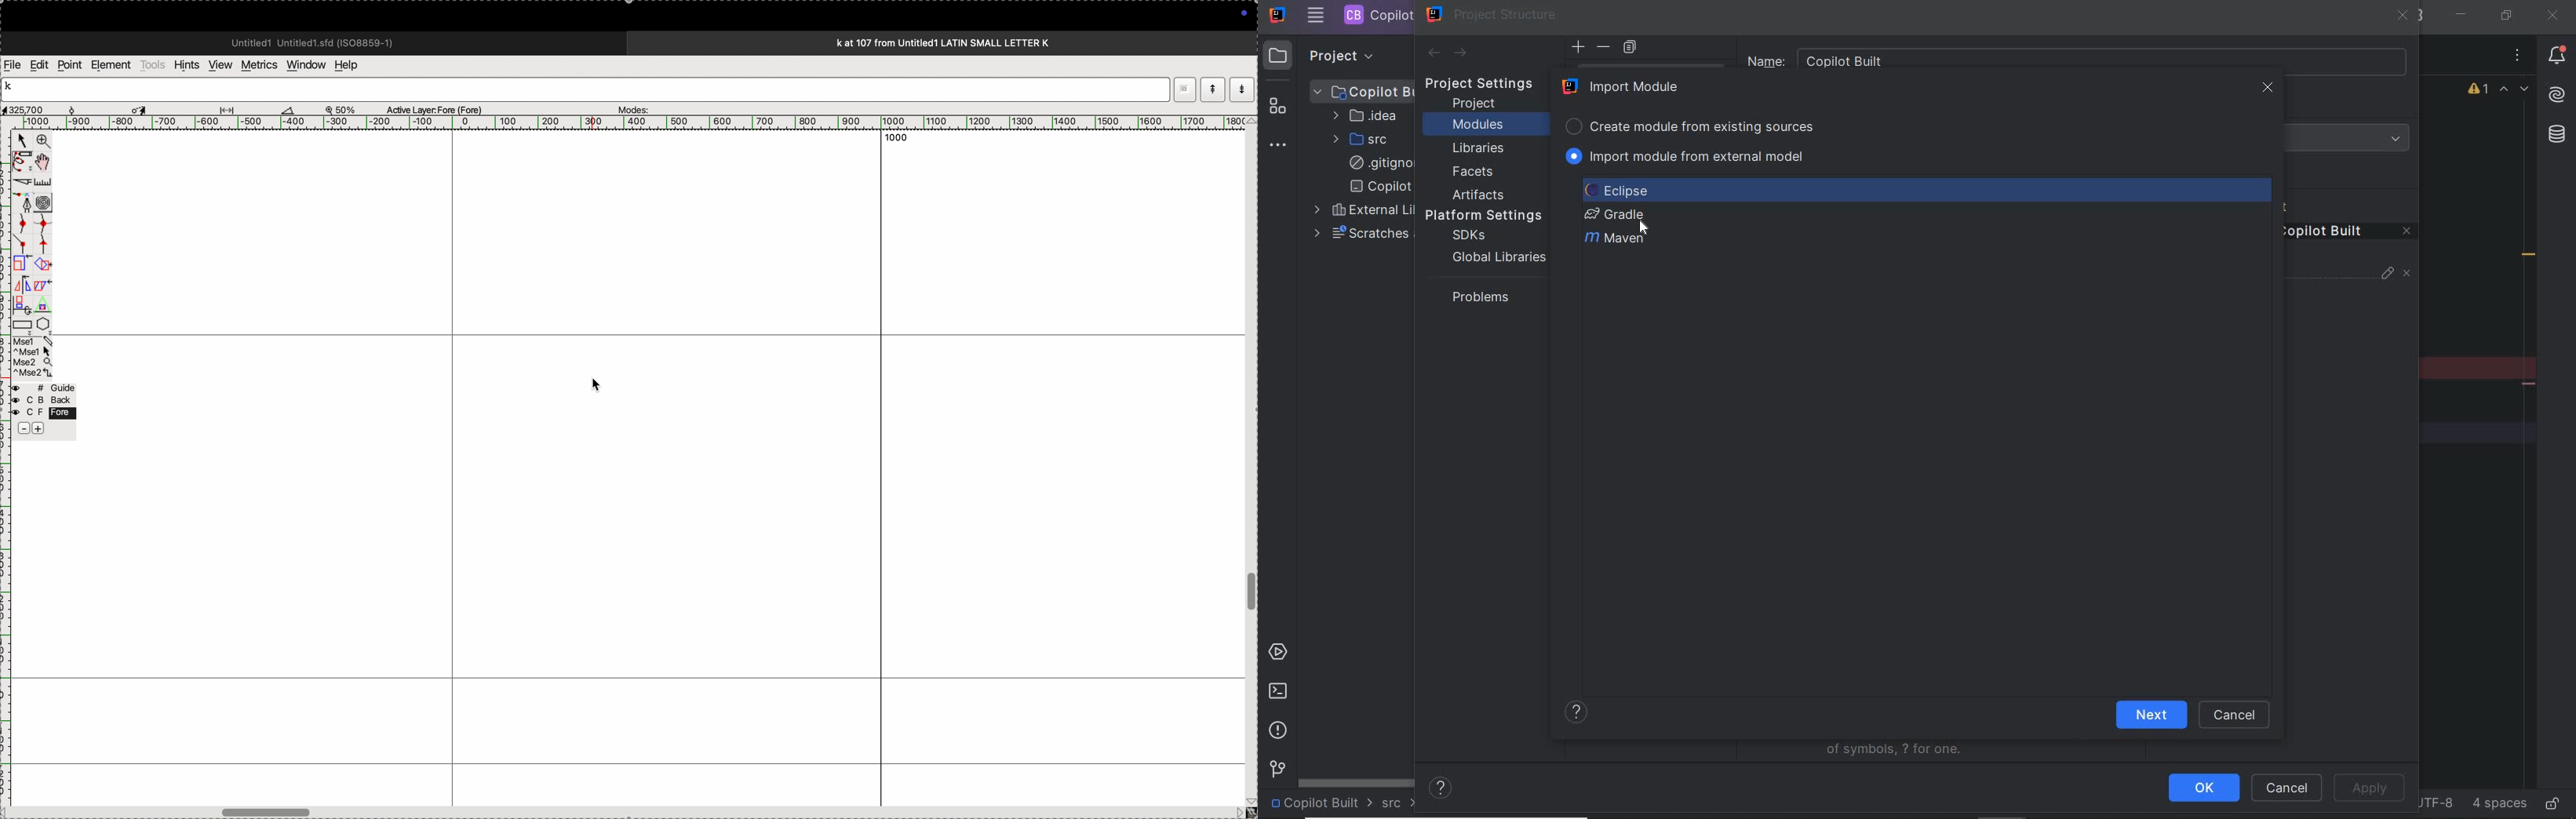  I want to click on unmark source, so click(2410, 274).